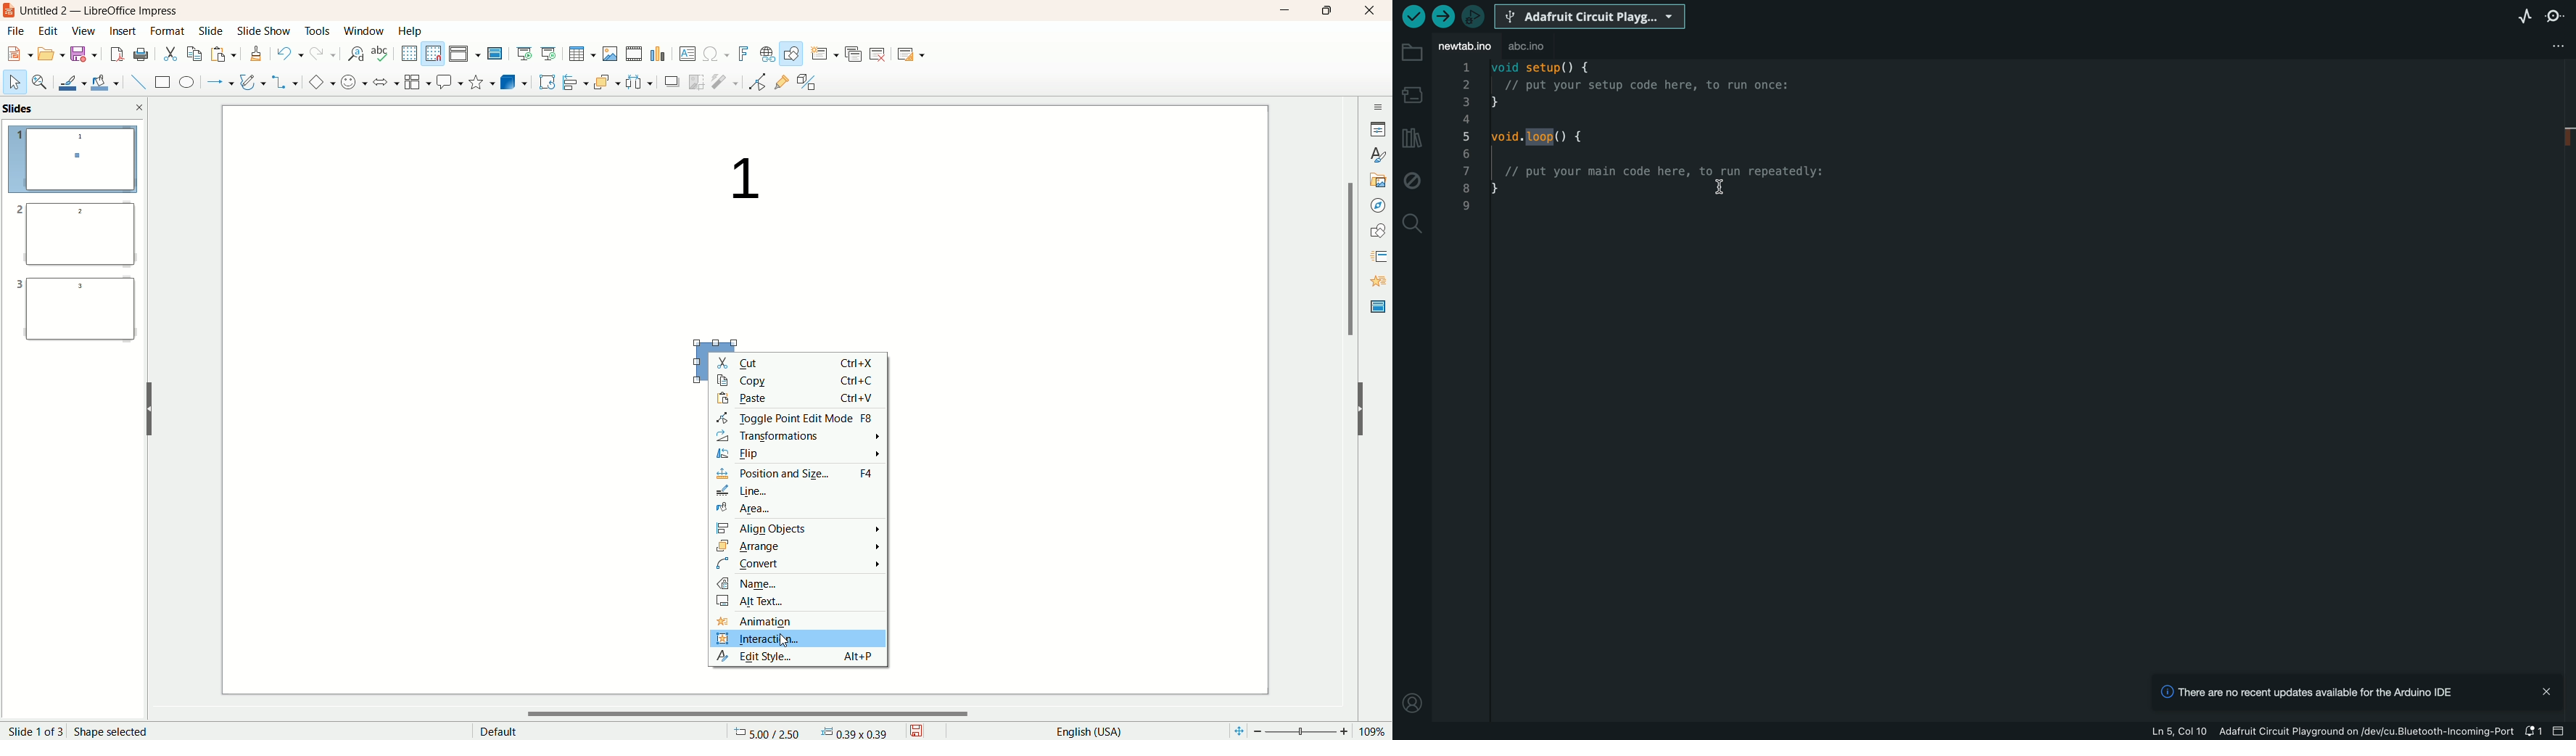  Describe the element at coordinates (767, 731) in the screenshot. I see `coordinates` at that location.